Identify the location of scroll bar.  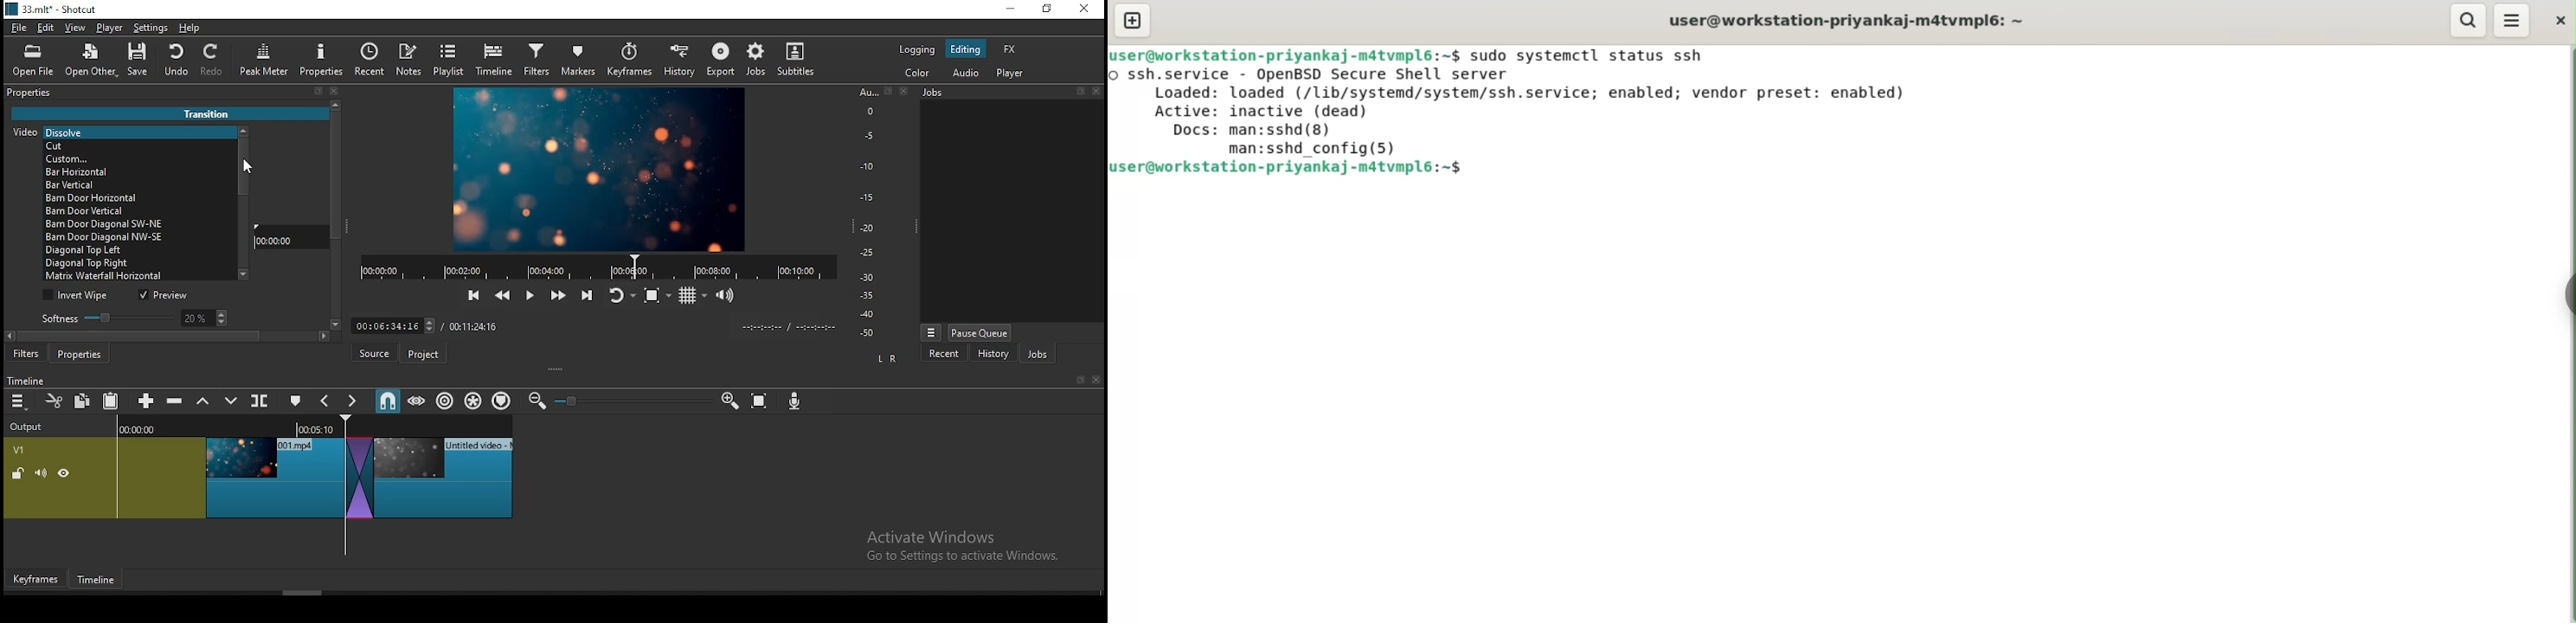
(336, 221).